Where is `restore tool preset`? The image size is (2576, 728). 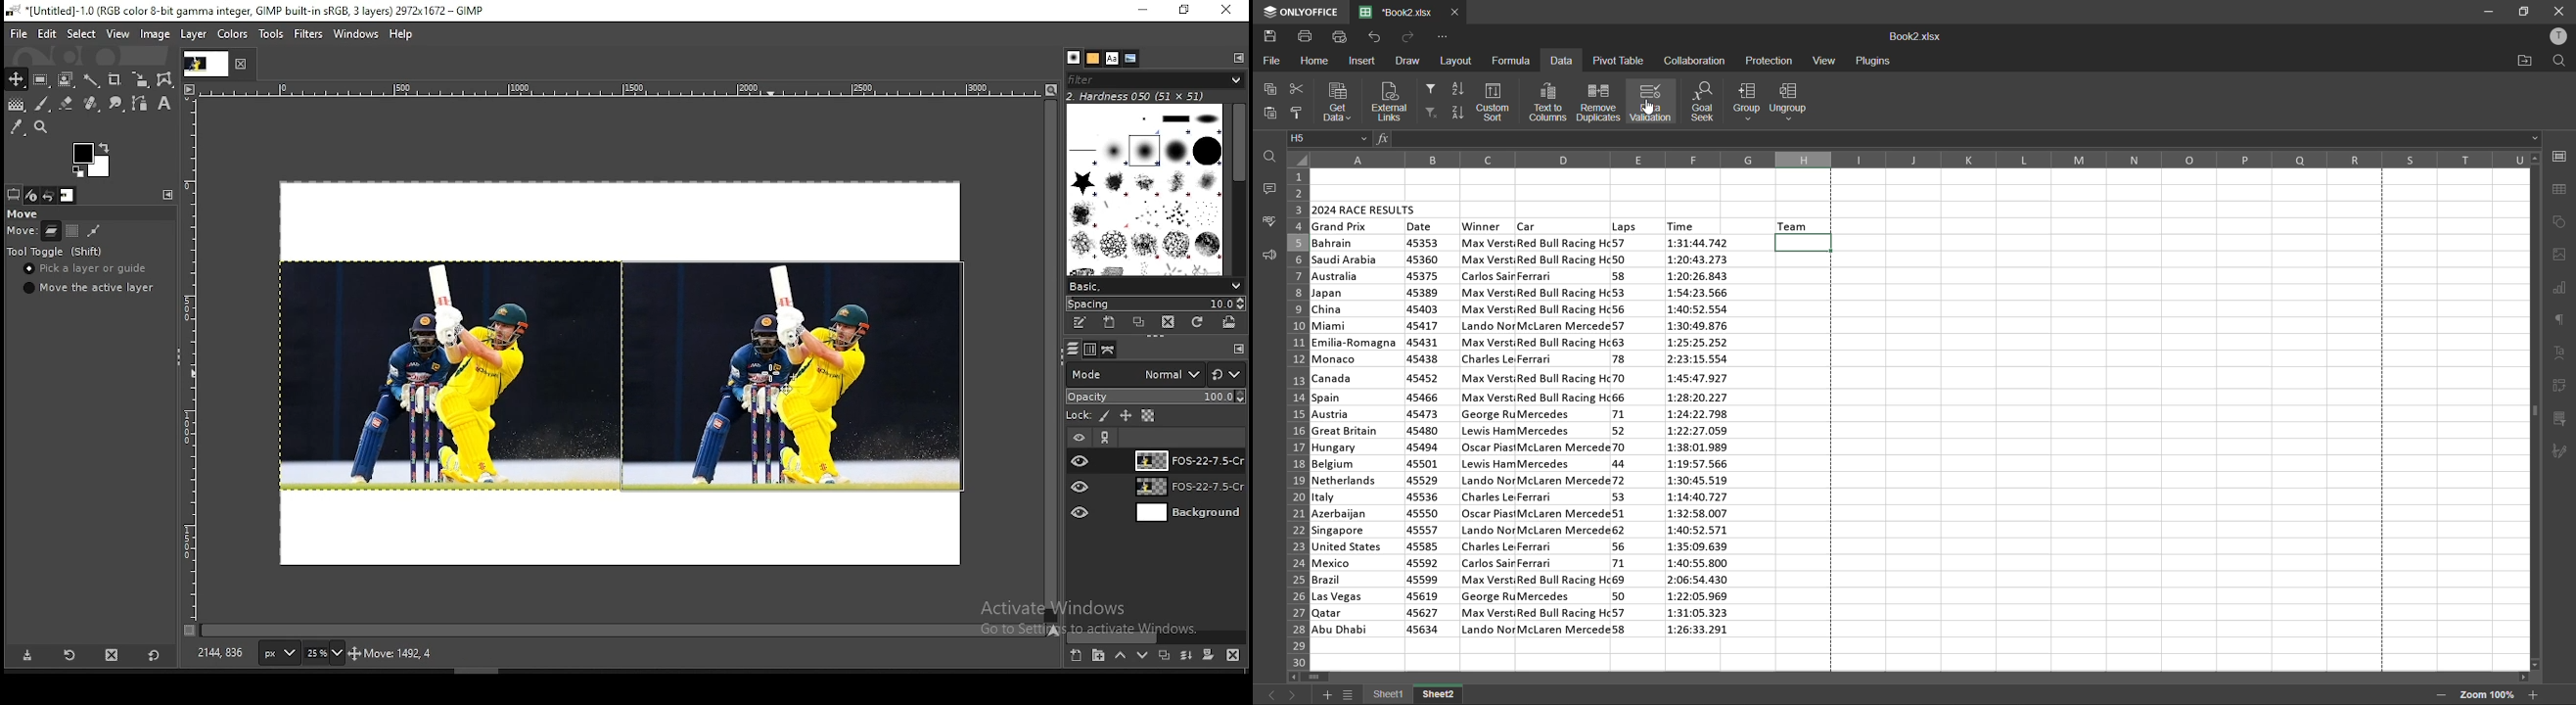 restore tool preset is located at coordinates (69, 656).